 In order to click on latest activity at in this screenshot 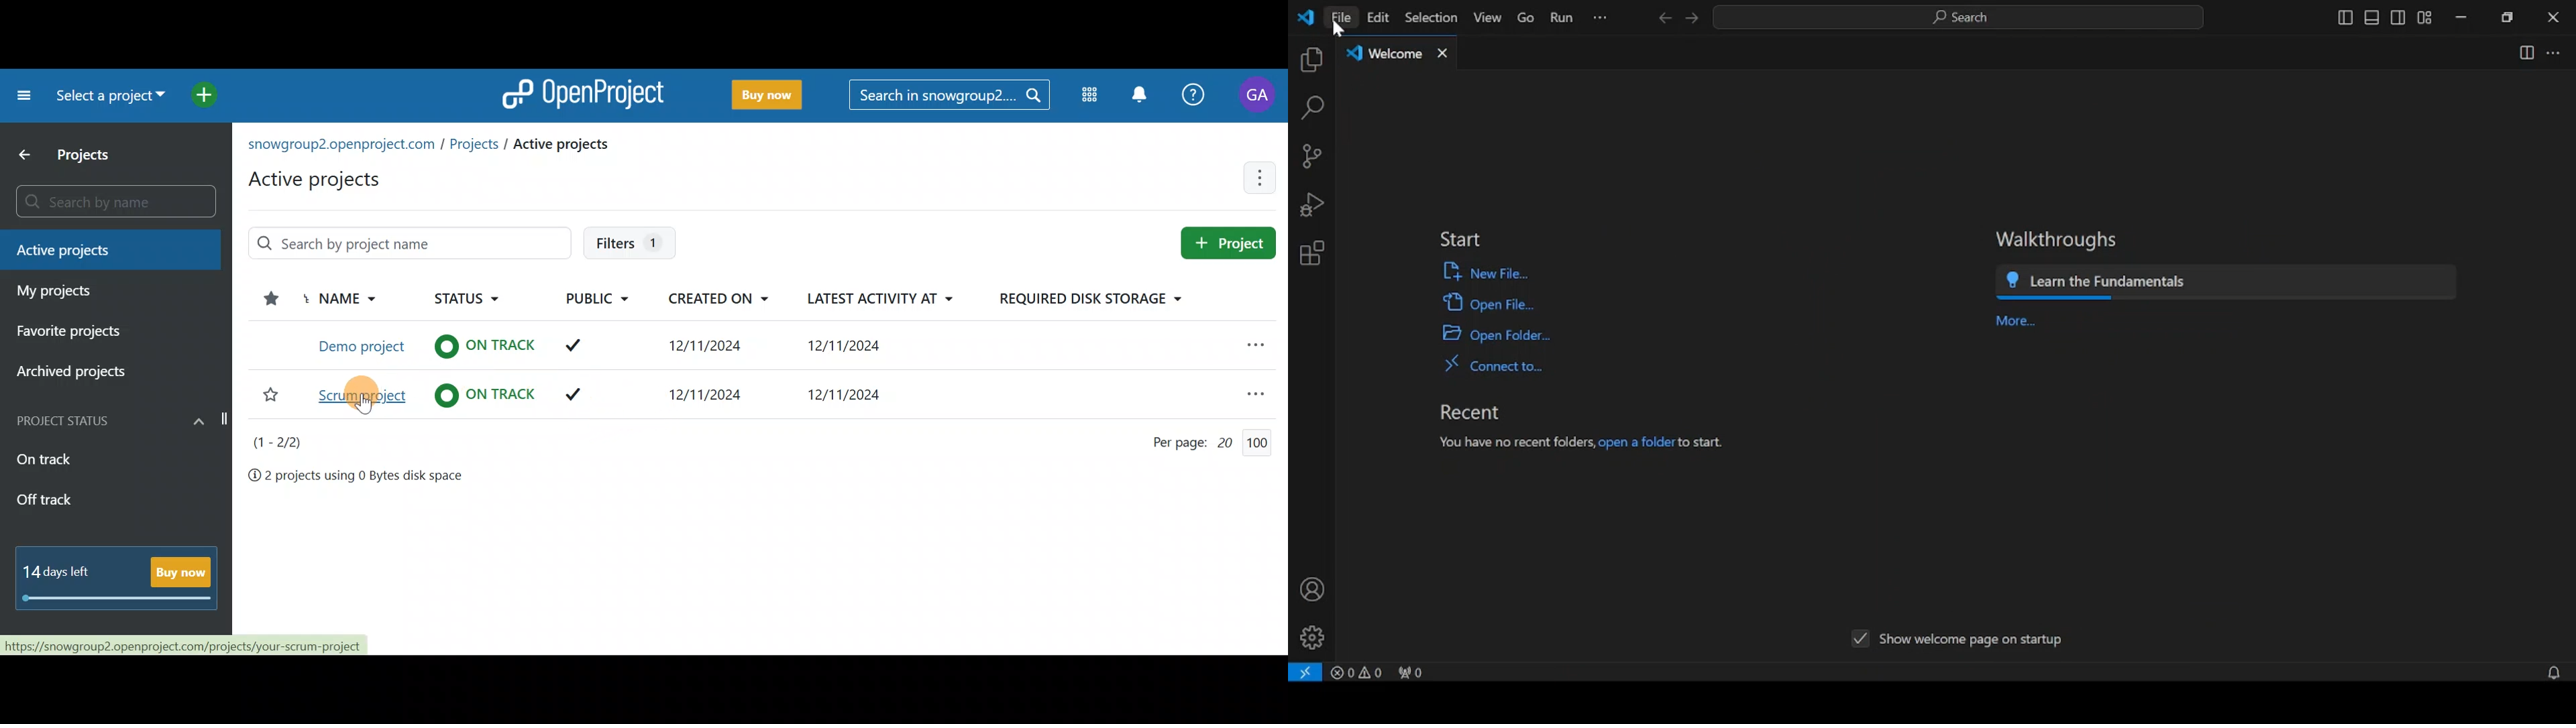, I will do `click(844, 347)`.